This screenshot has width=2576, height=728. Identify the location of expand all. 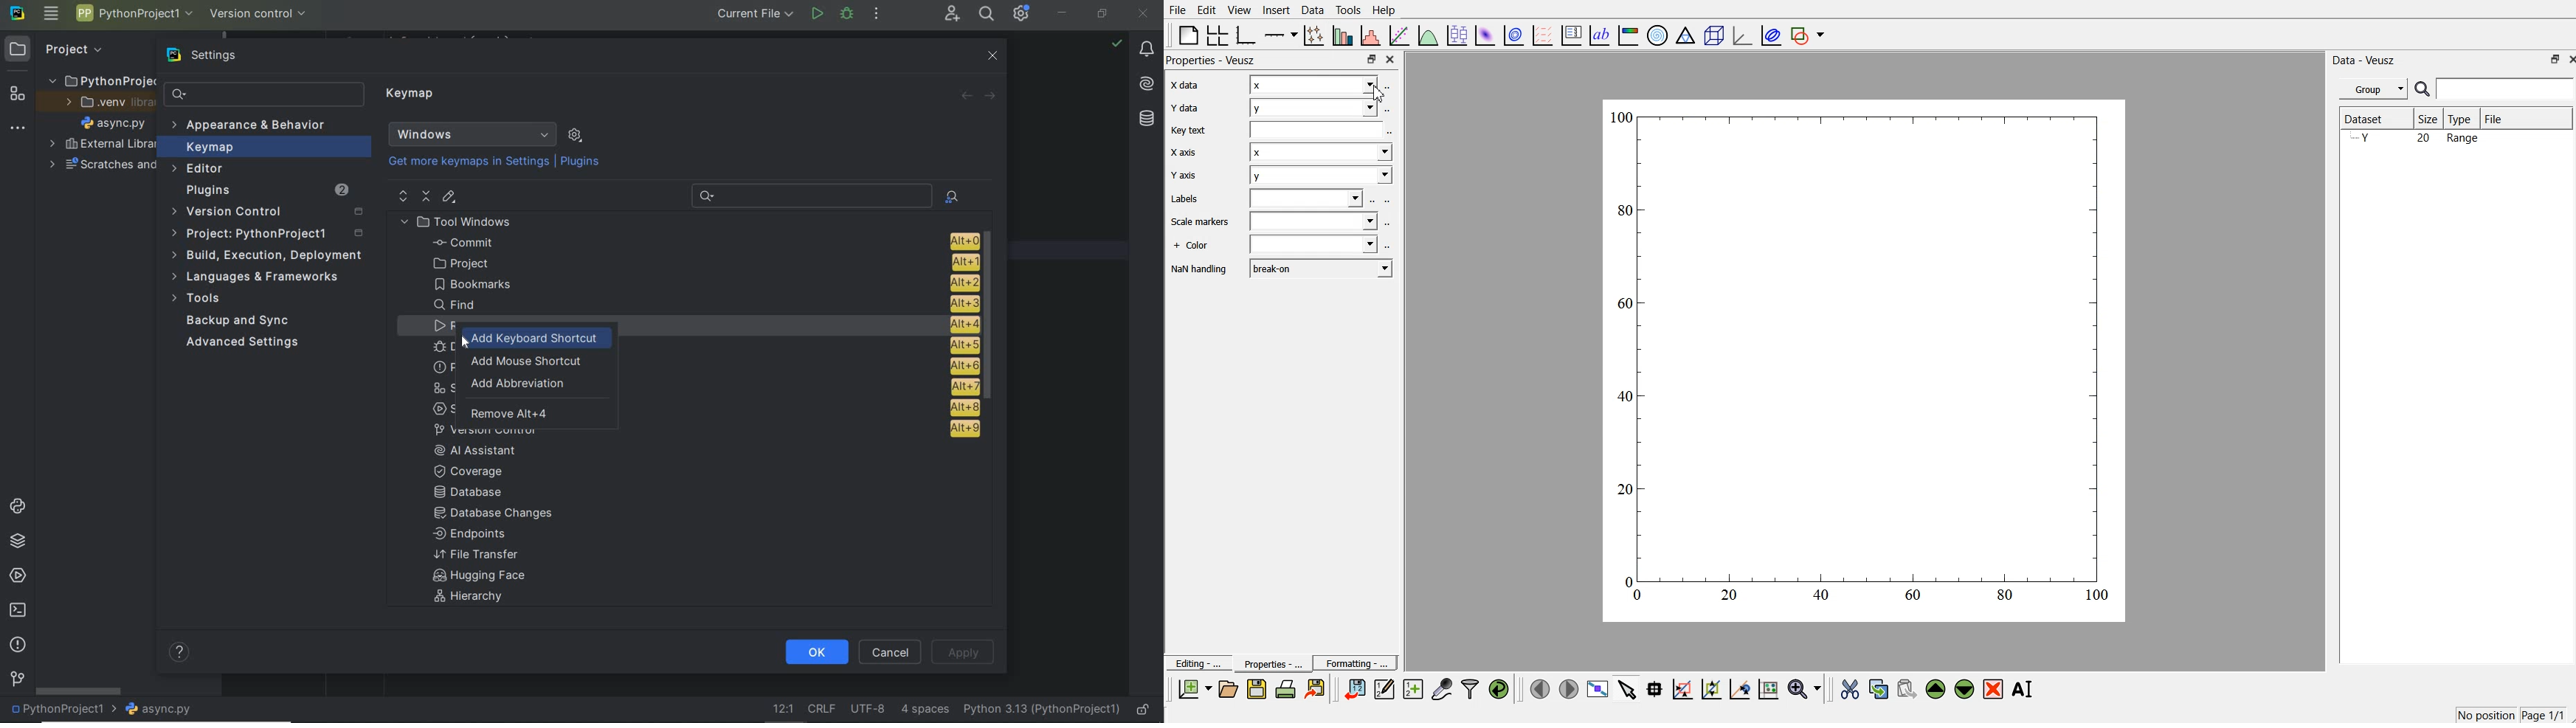
(402, 196).